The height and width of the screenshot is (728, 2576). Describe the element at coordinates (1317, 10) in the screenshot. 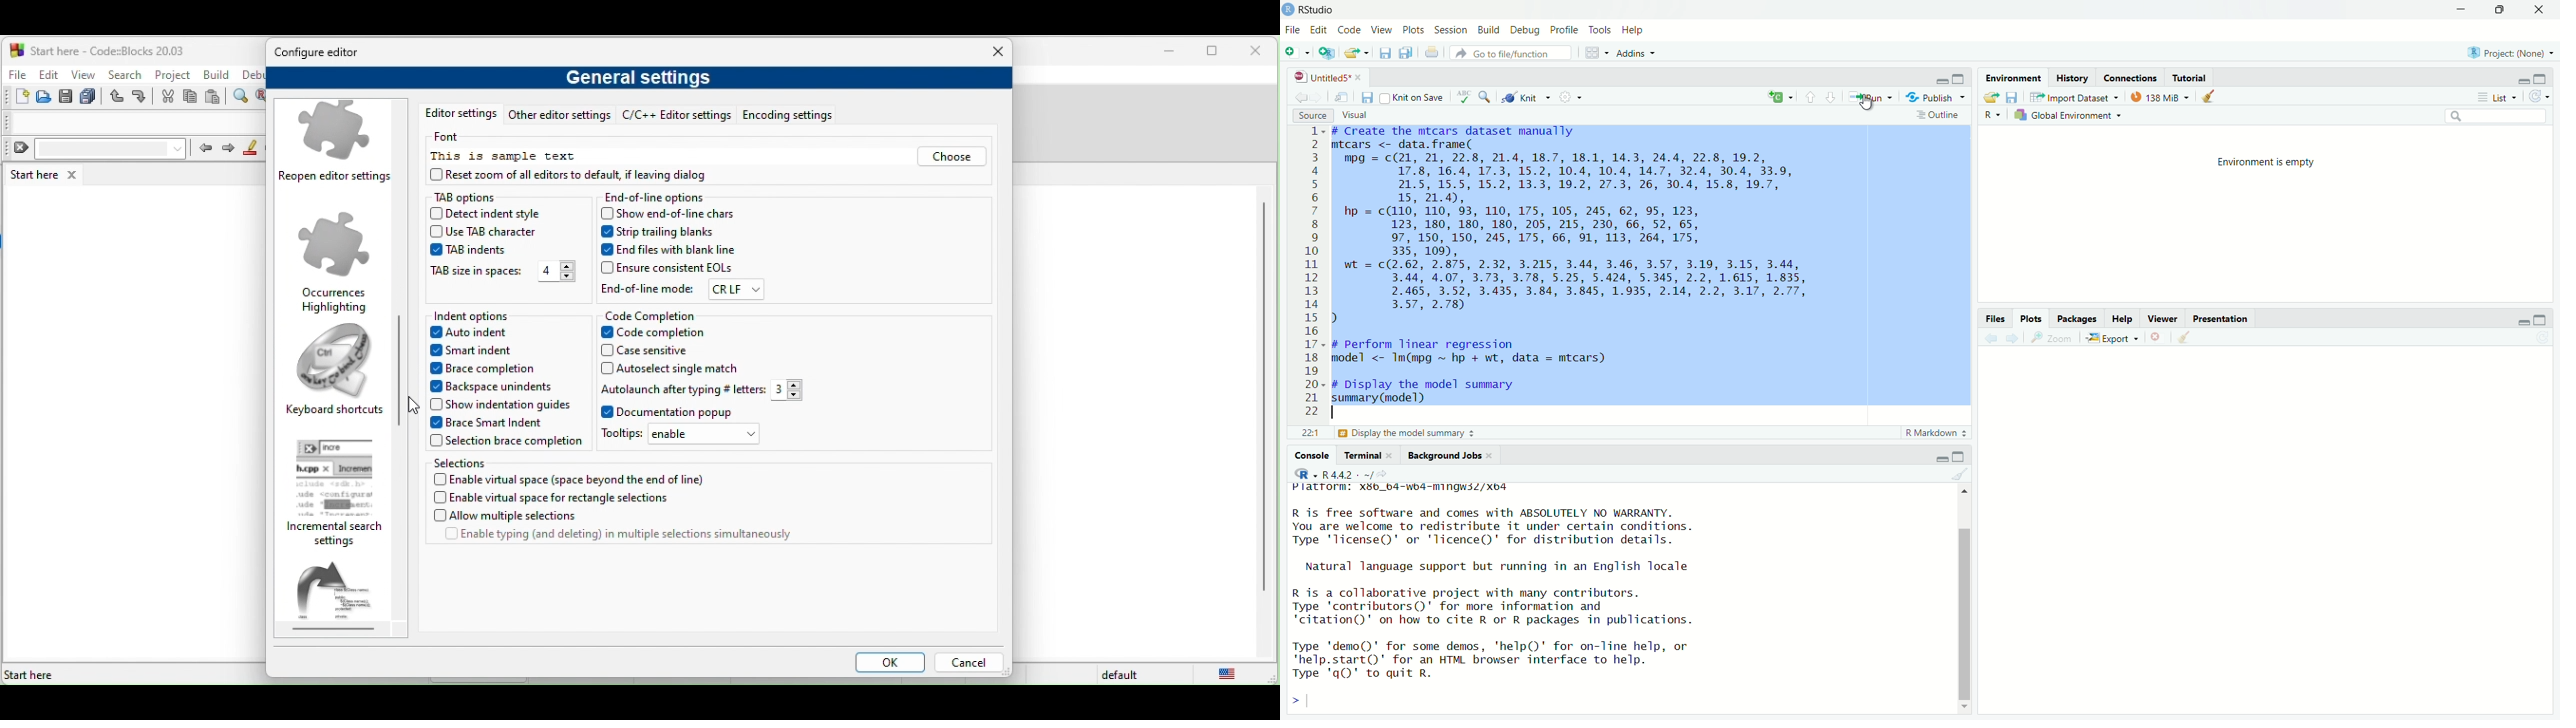

I see `RStudio` at that location.